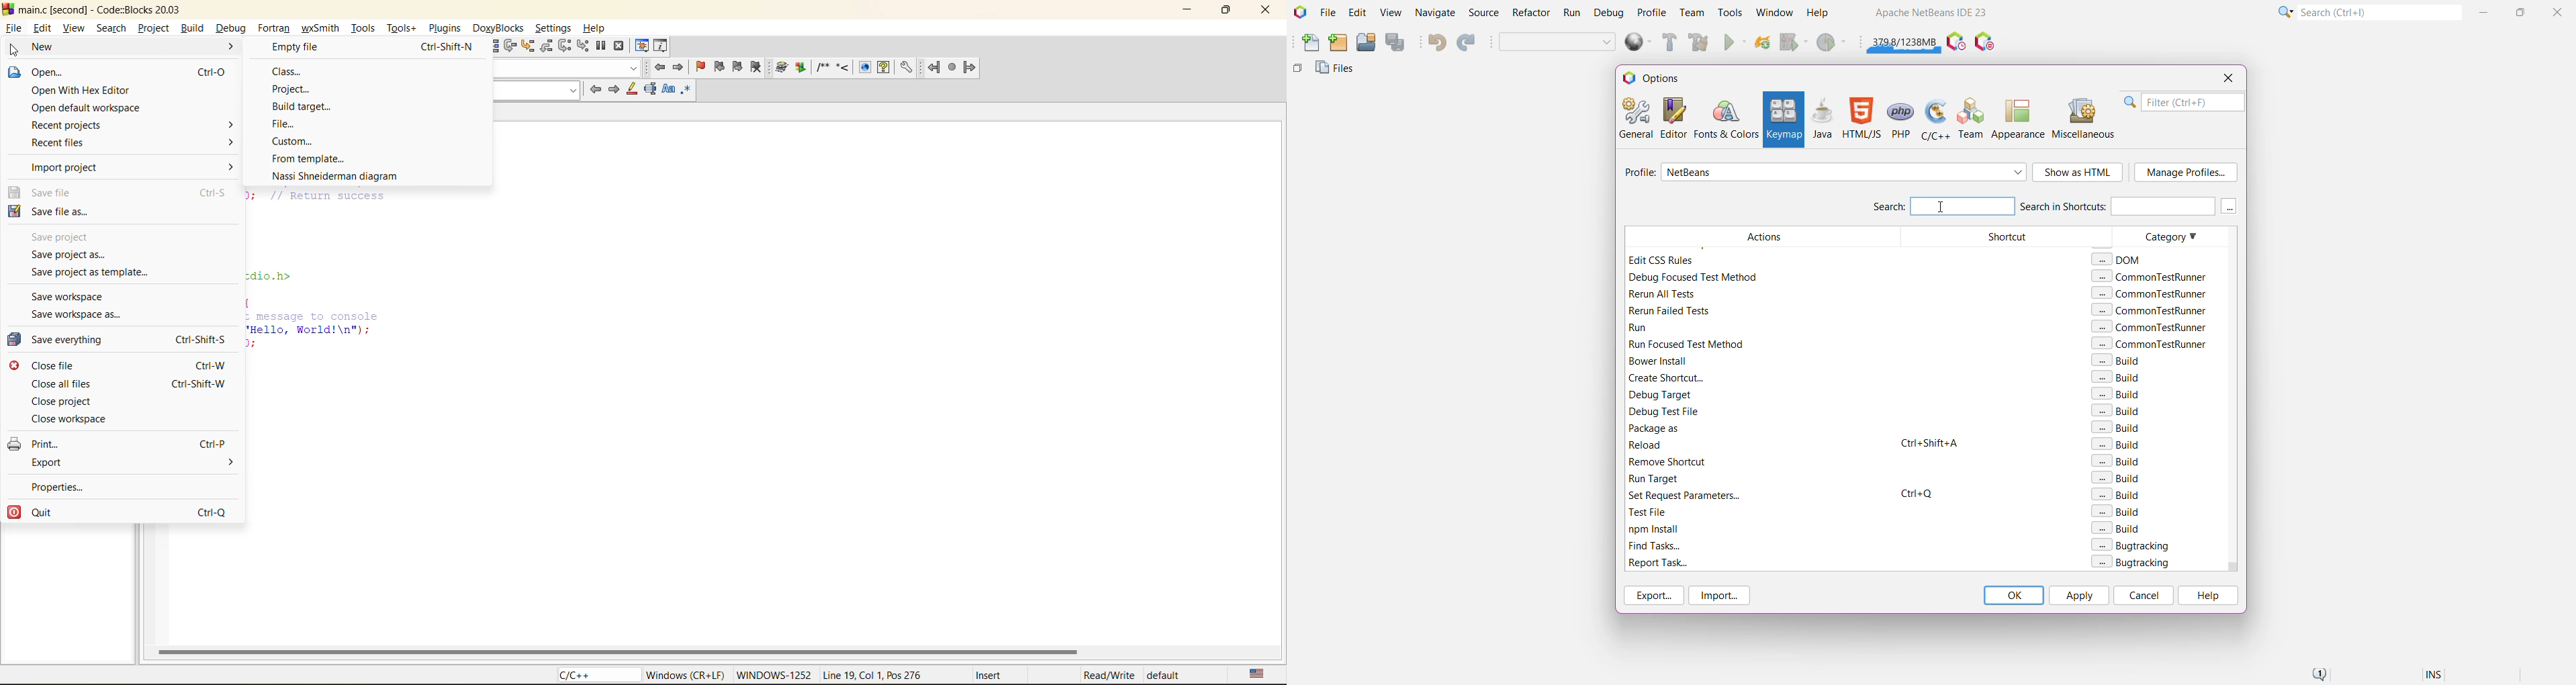  Describe the element at coordinates (322, 29) in the screenshot. I see `wxsmith` at that location.